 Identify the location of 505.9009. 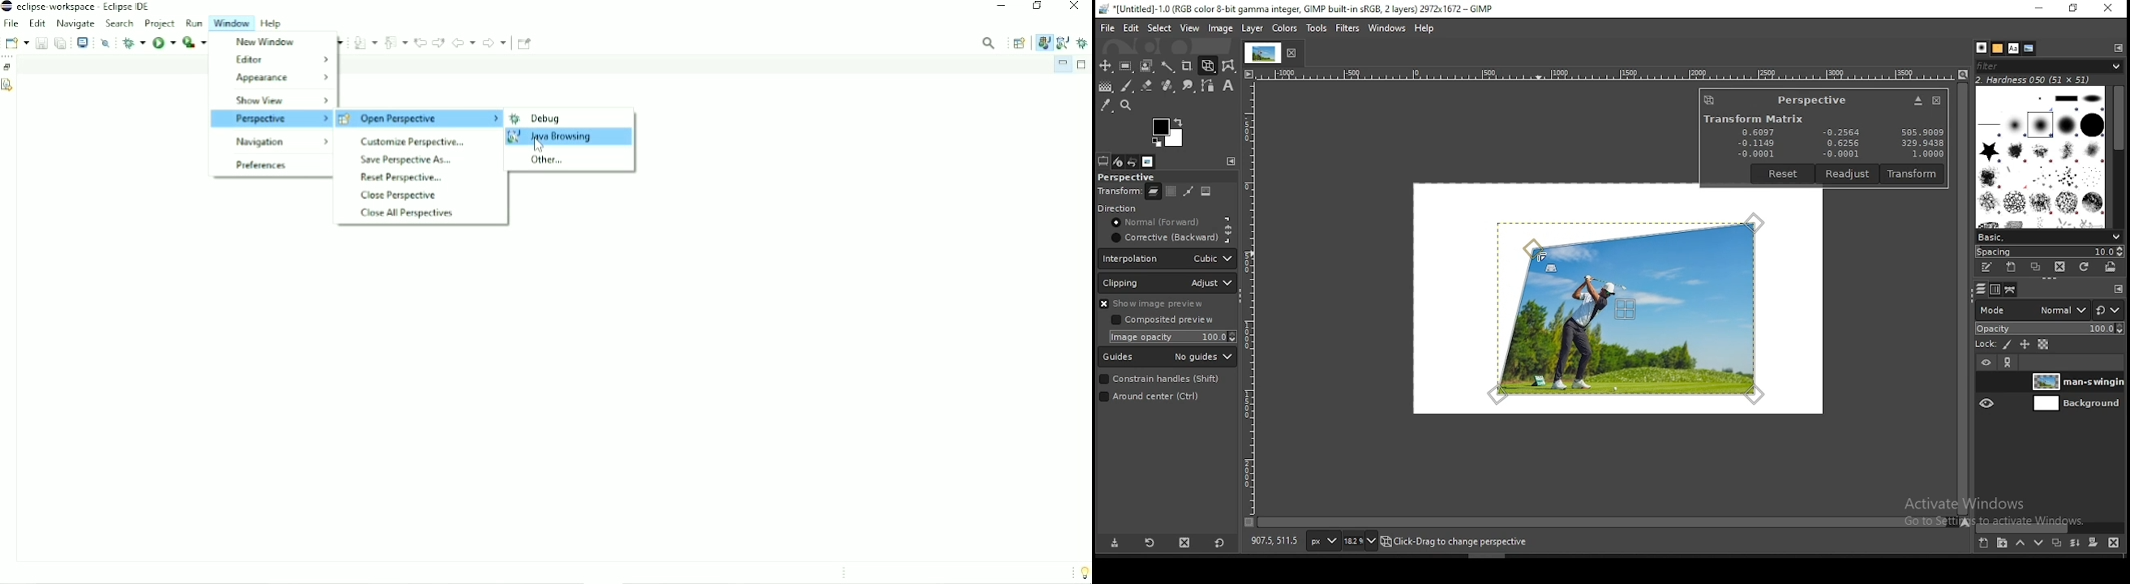
(1922, 131).